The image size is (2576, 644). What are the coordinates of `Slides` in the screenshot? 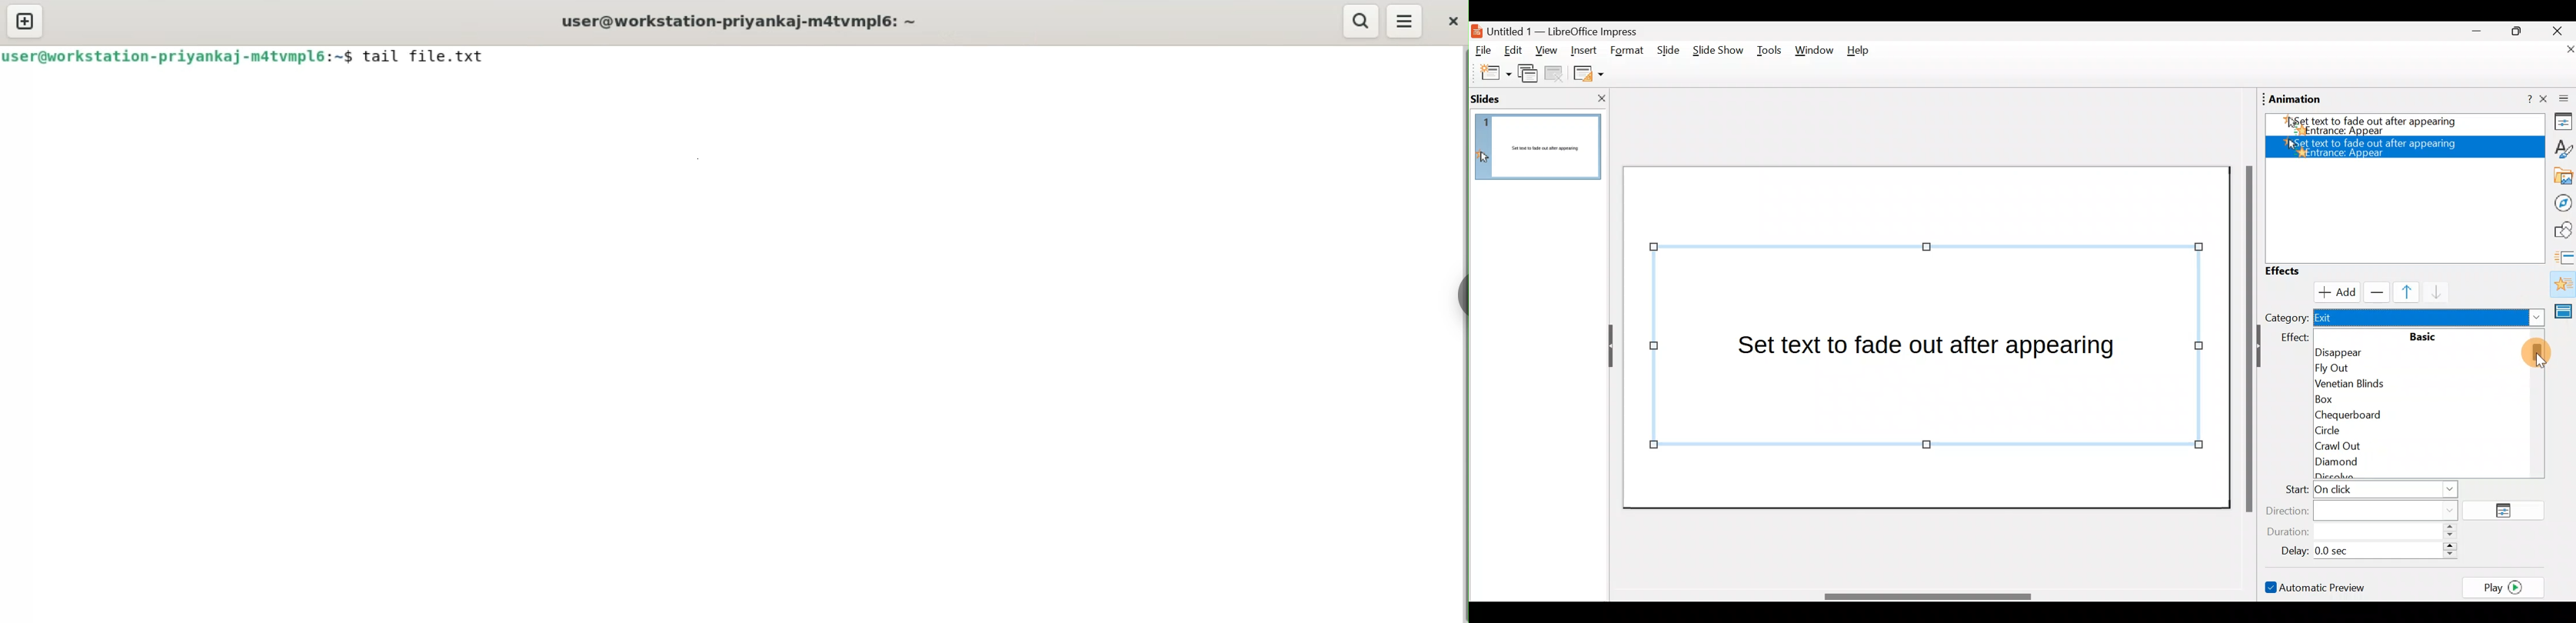 It's located at (1506, 98).